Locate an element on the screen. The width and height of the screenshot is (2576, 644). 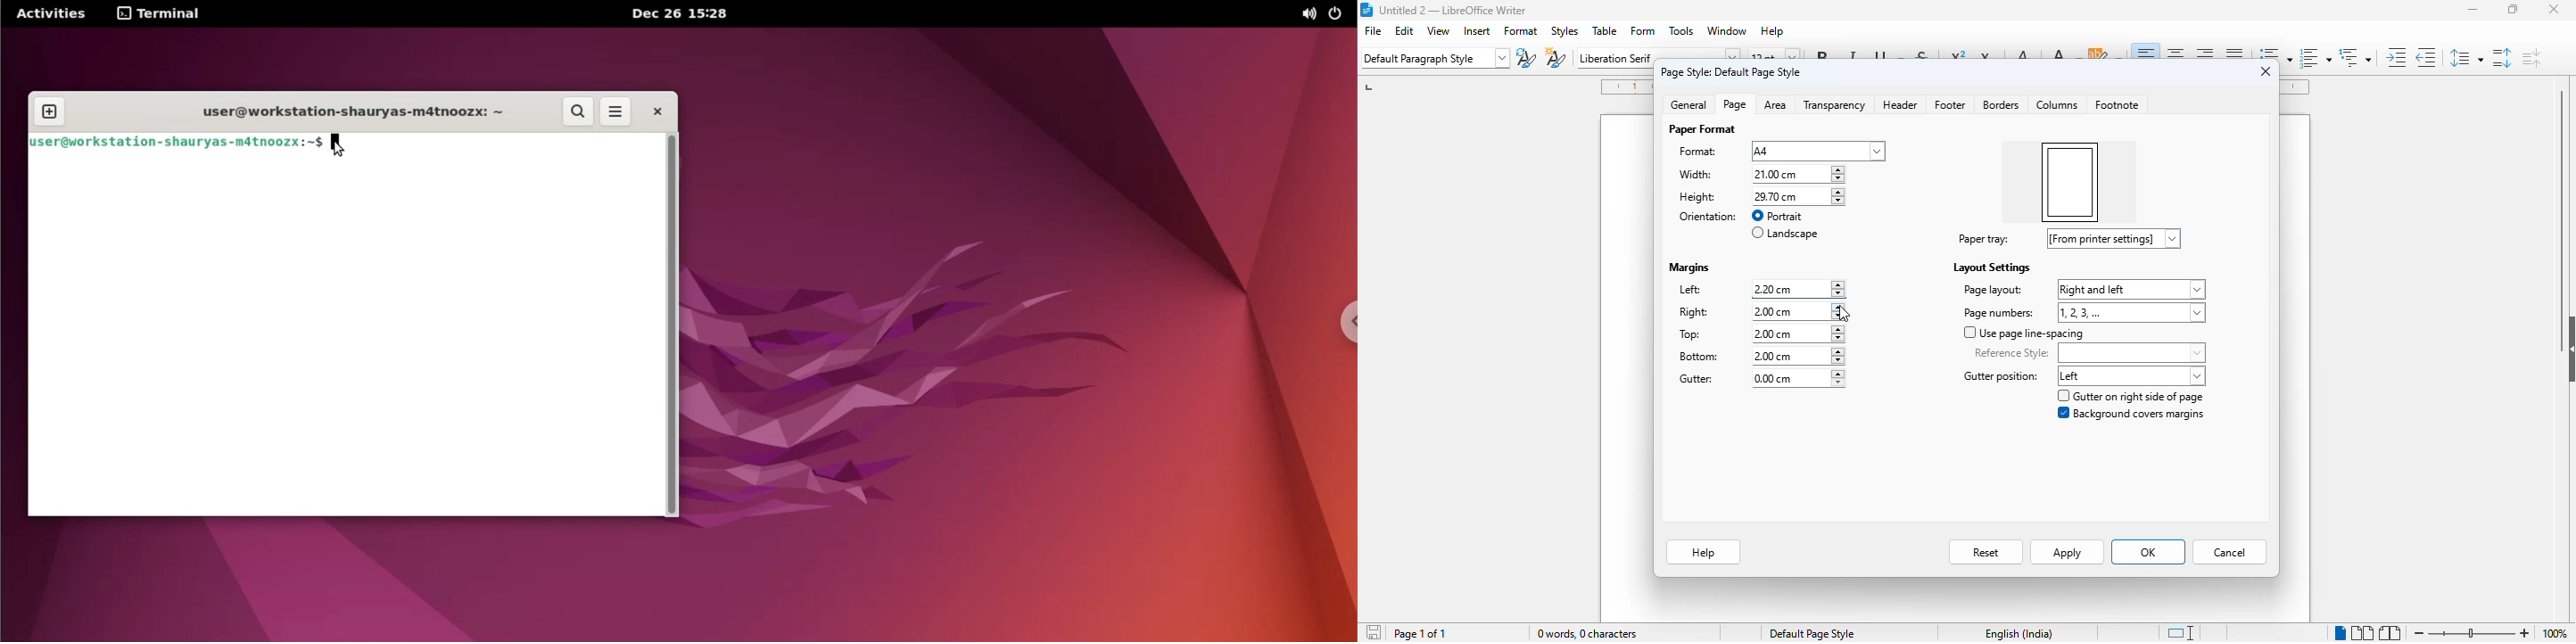
text language is located at coordinates (2019, 633).